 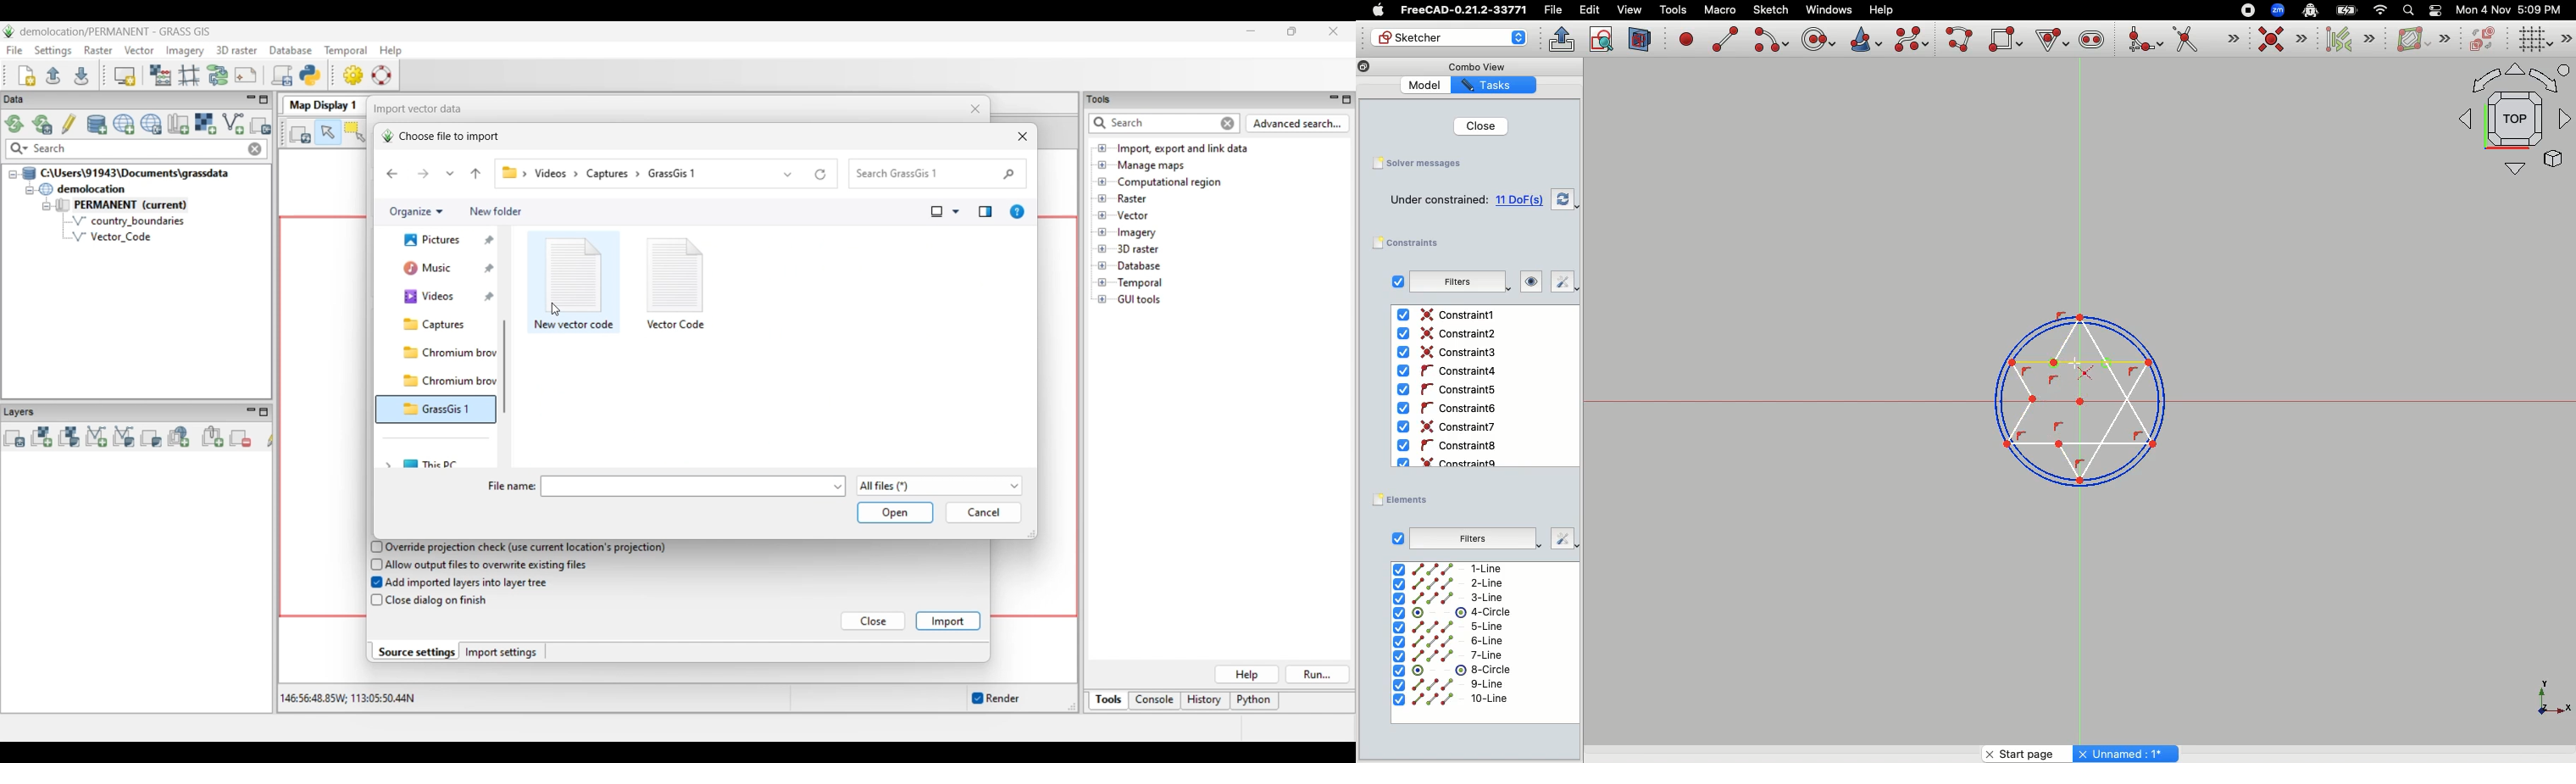 What do you see at coordinates (1641, 39) in the screenshot?
I see `View section` at bounding box center [1641, 39].